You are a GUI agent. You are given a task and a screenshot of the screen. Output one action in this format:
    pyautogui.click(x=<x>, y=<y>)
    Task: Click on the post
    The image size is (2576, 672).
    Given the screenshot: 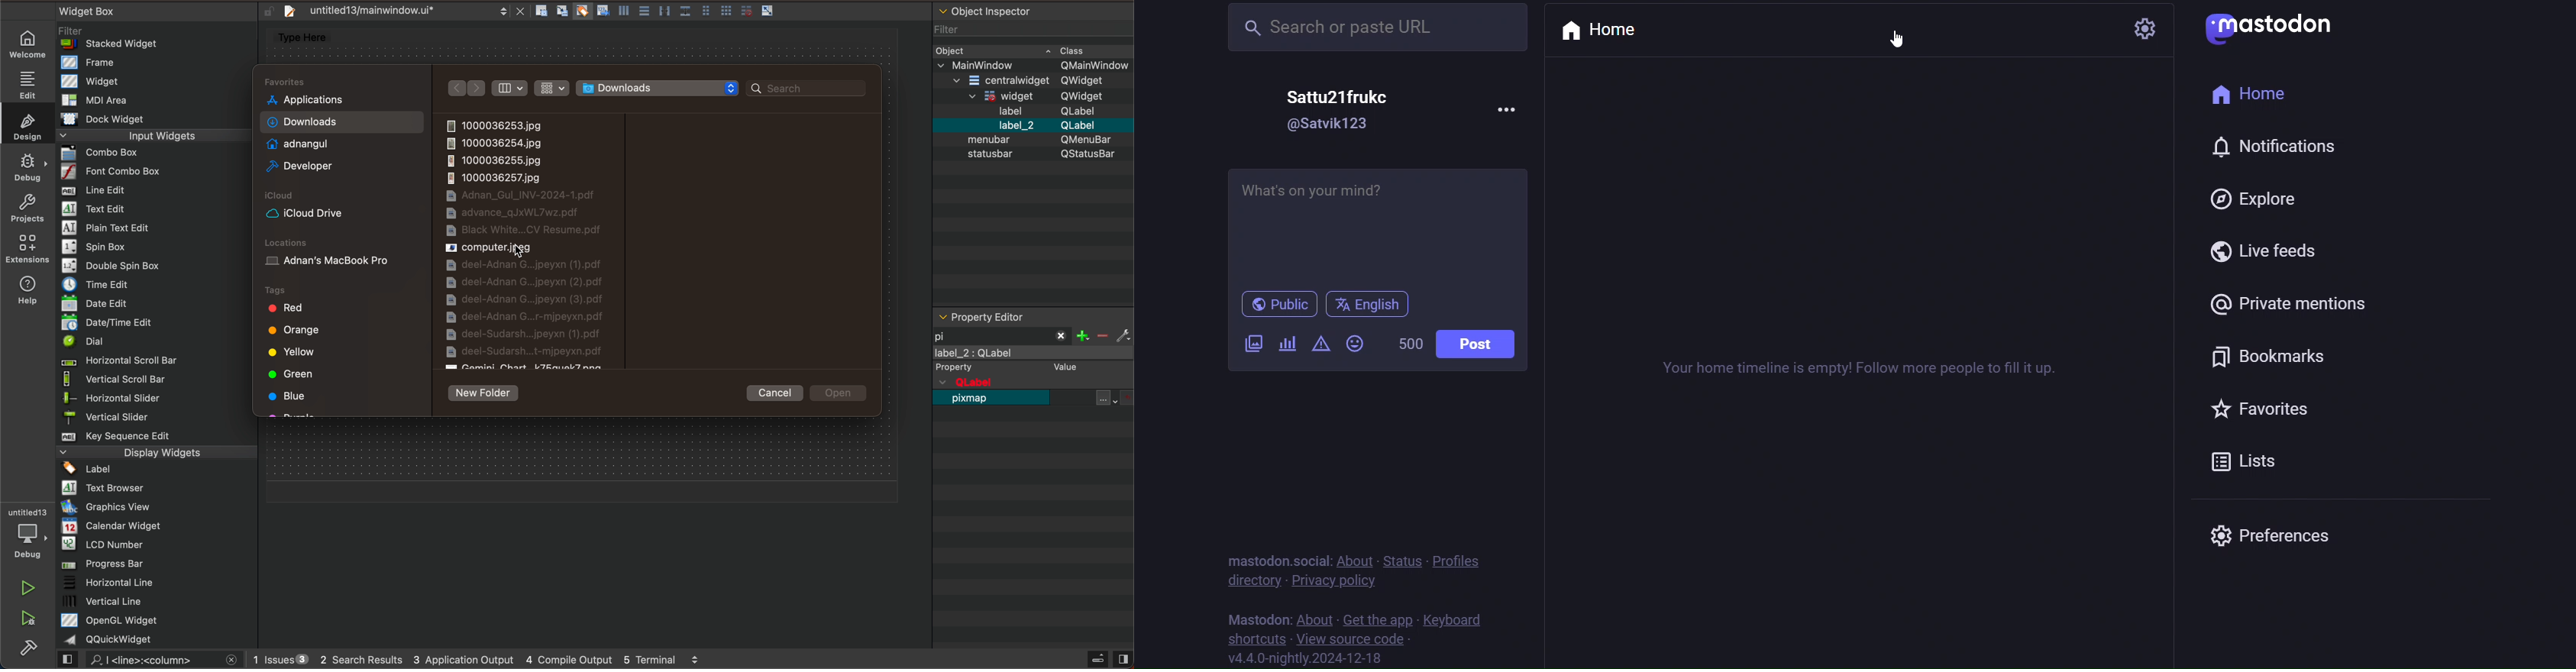 What is the action you would take?
    pyautogui.click(x=1481, y=344)
    